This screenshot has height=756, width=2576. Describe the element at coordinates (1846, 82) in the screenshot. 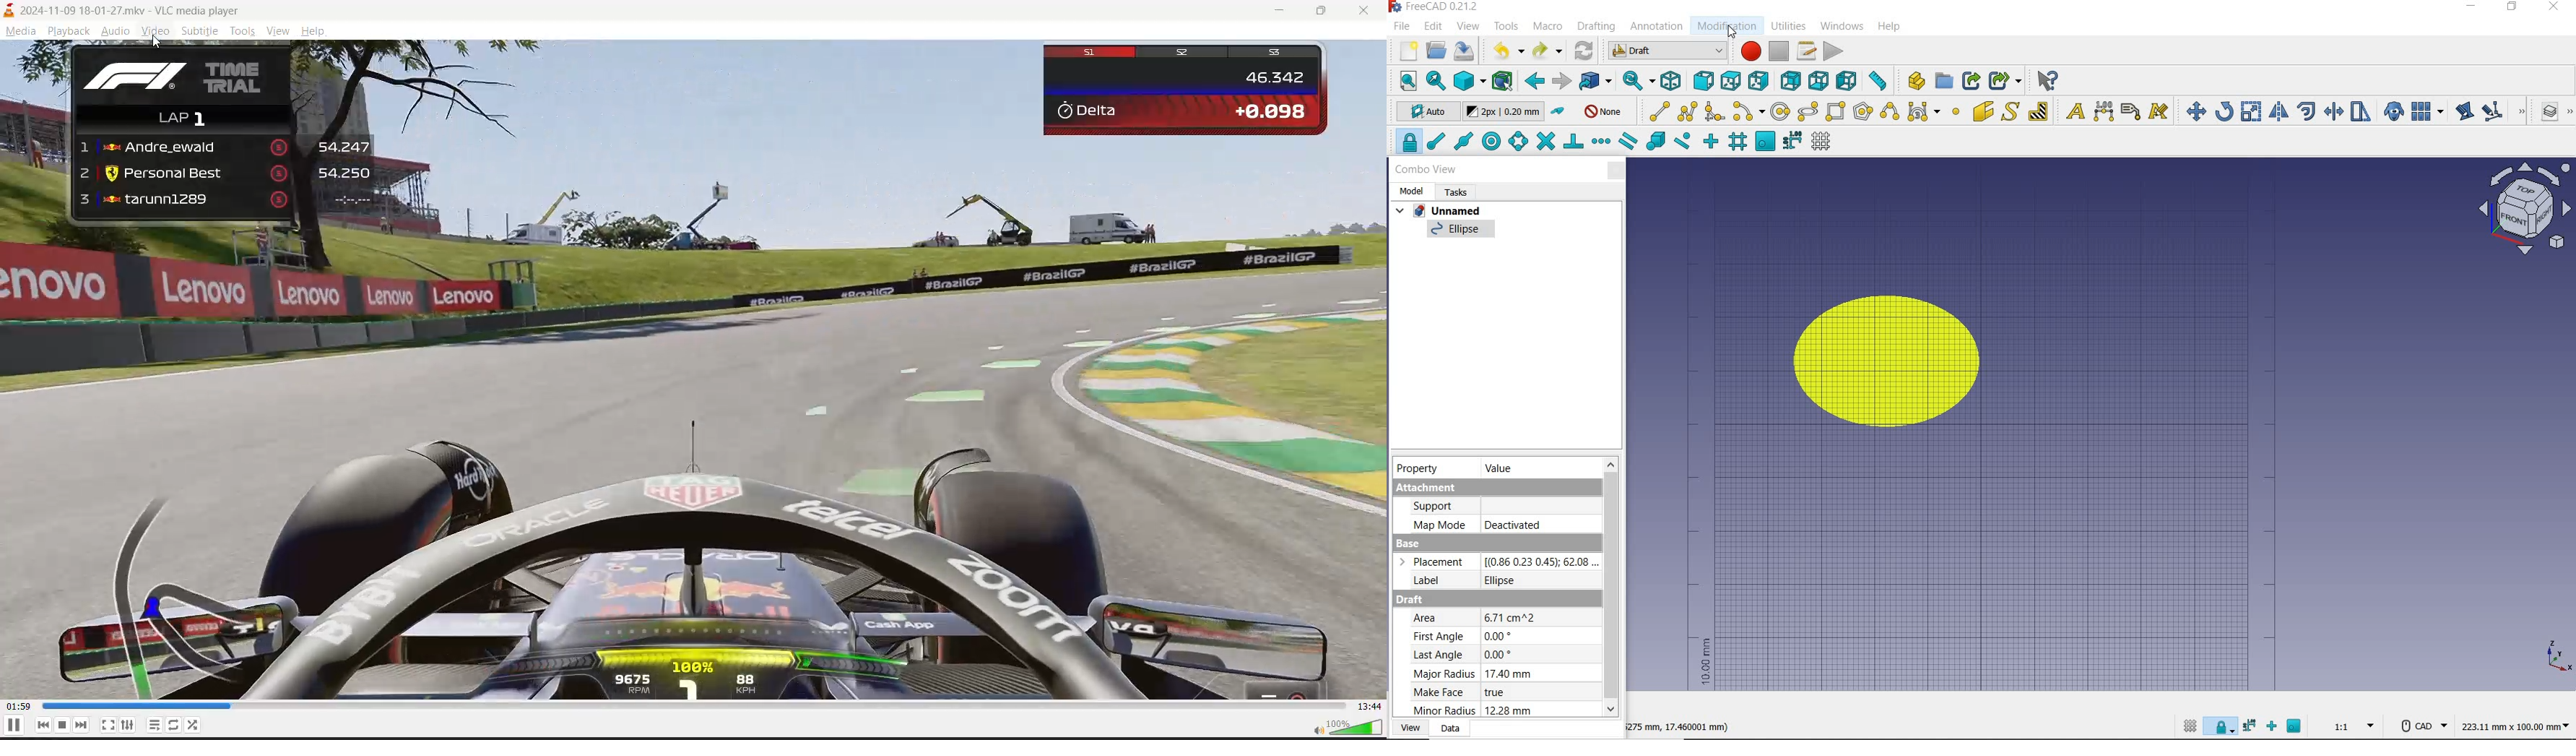

I see `left` at that location.